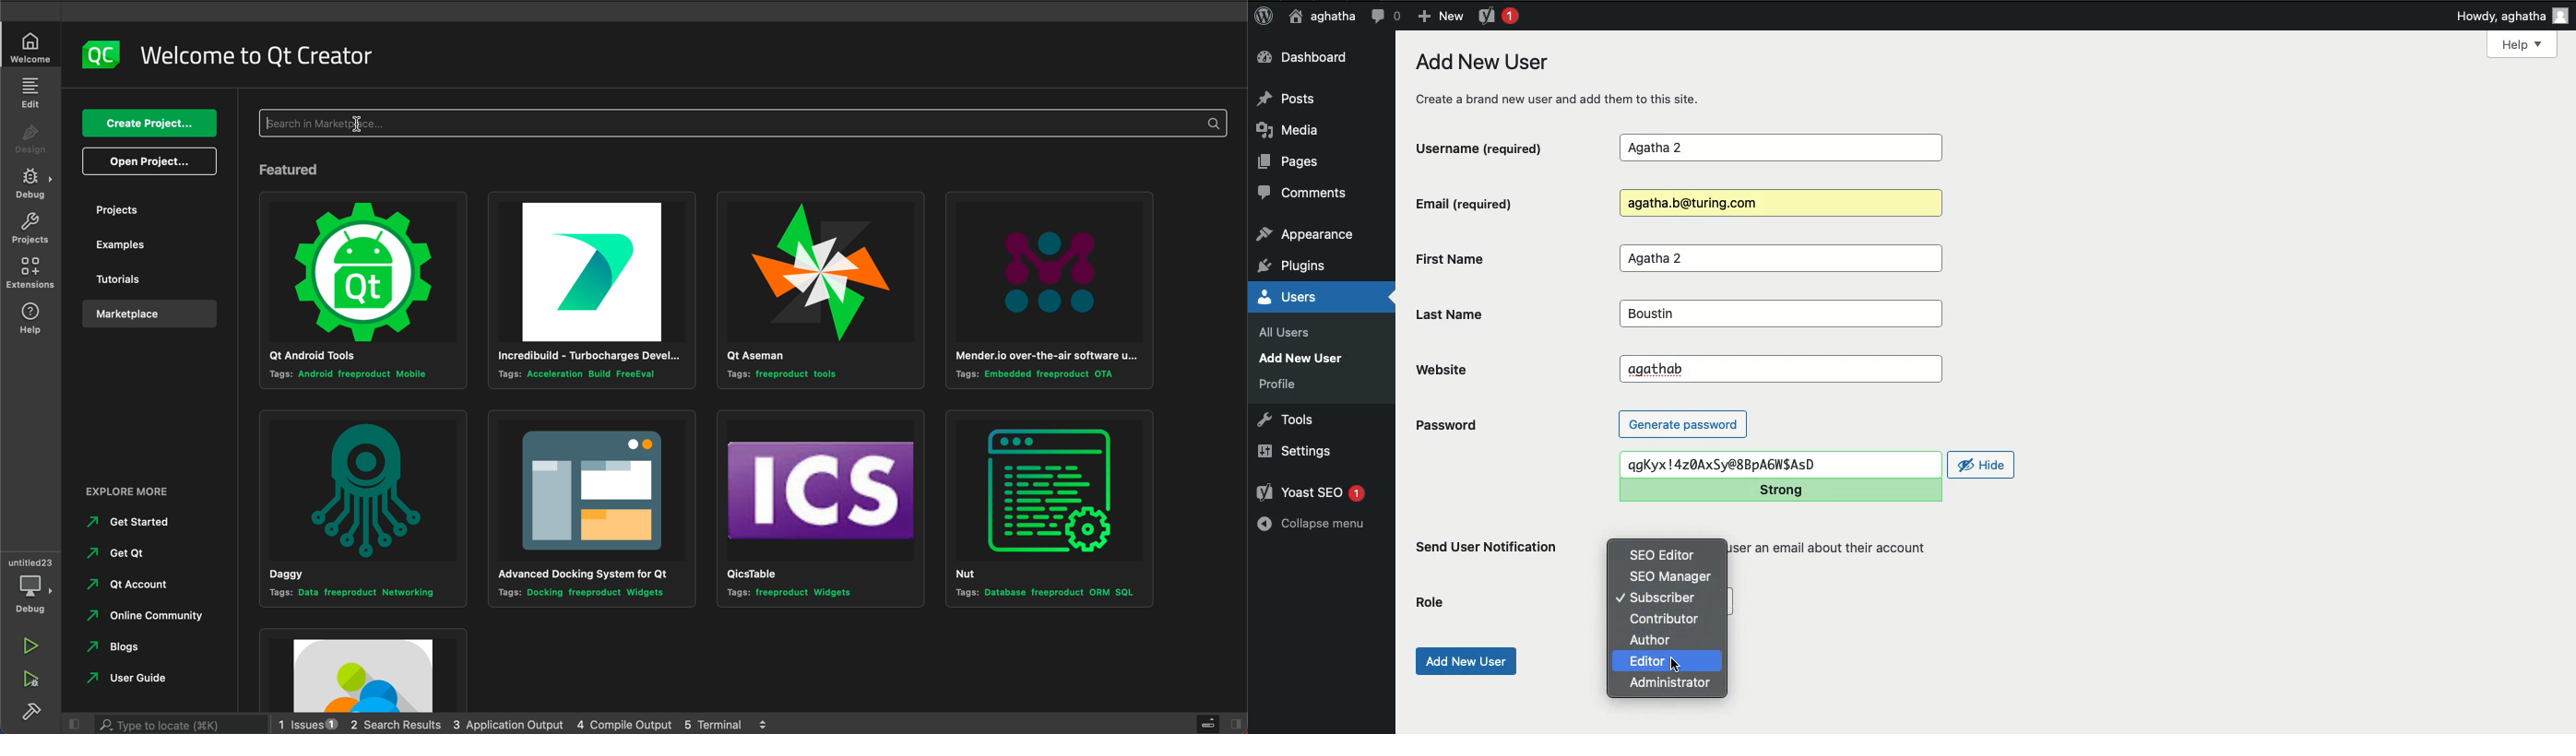  Describe the element at coordinates (297, 169) in the screenshot. I see `feature` at that location.